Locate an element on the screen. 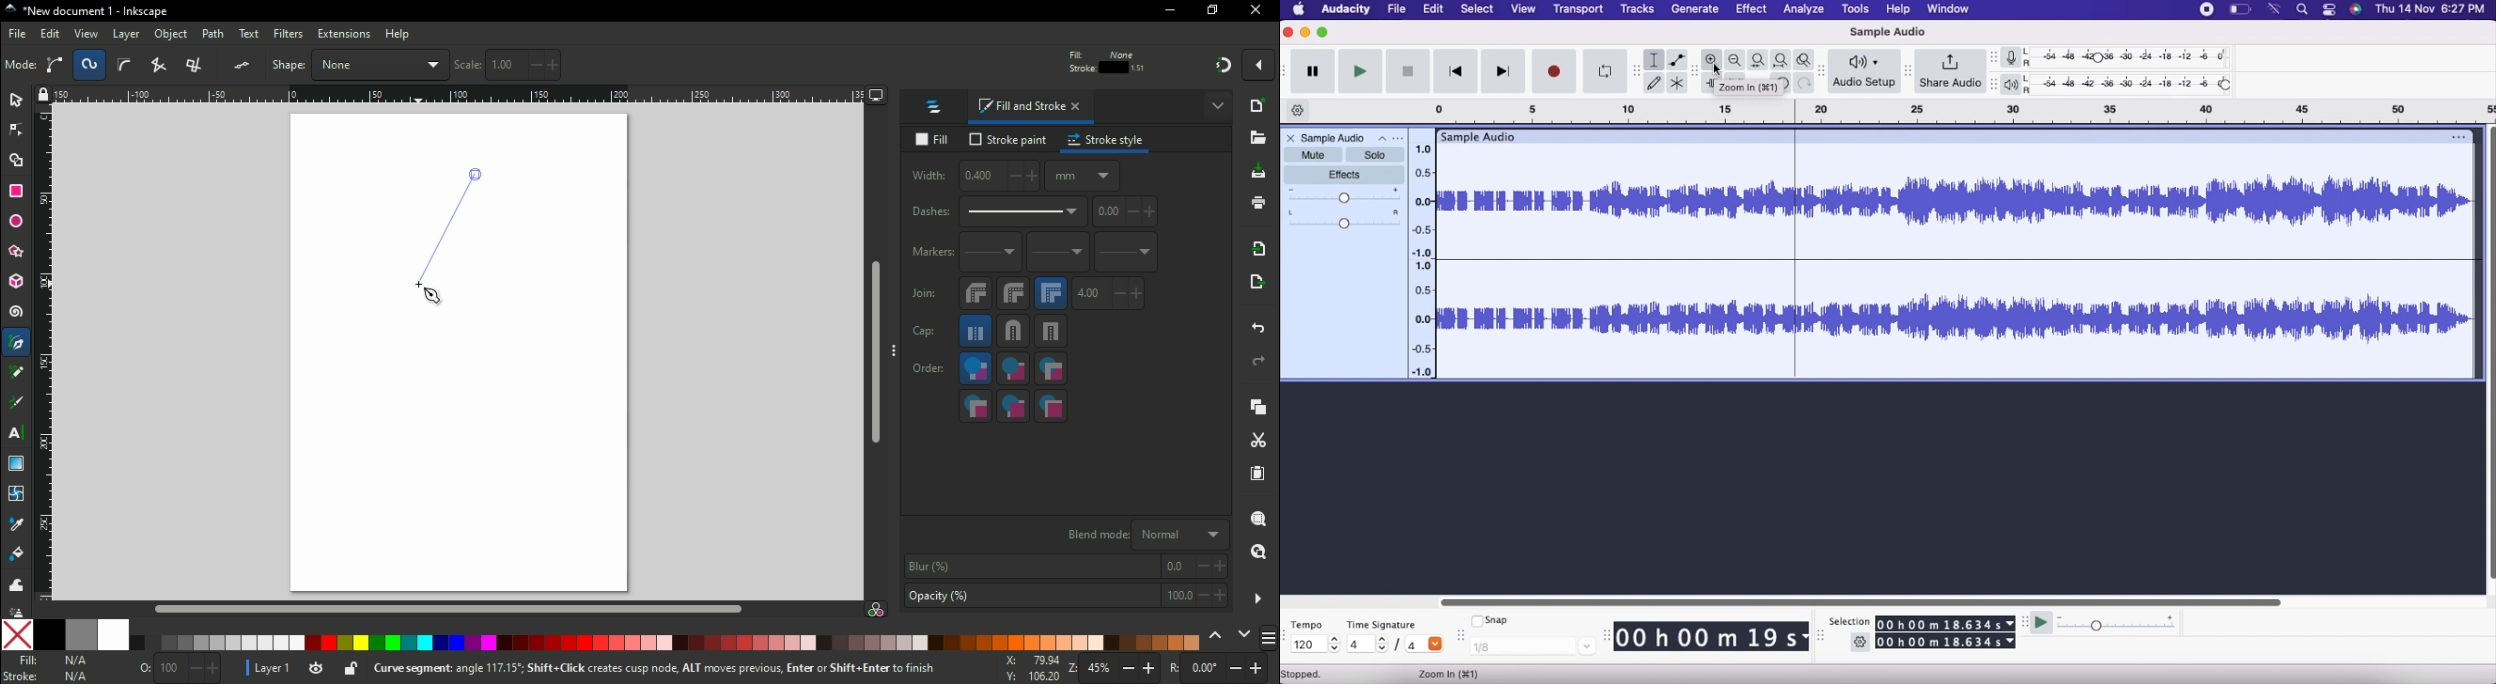 The image size is (2520, 700). Tracks is located at coordinates (1637, 9).